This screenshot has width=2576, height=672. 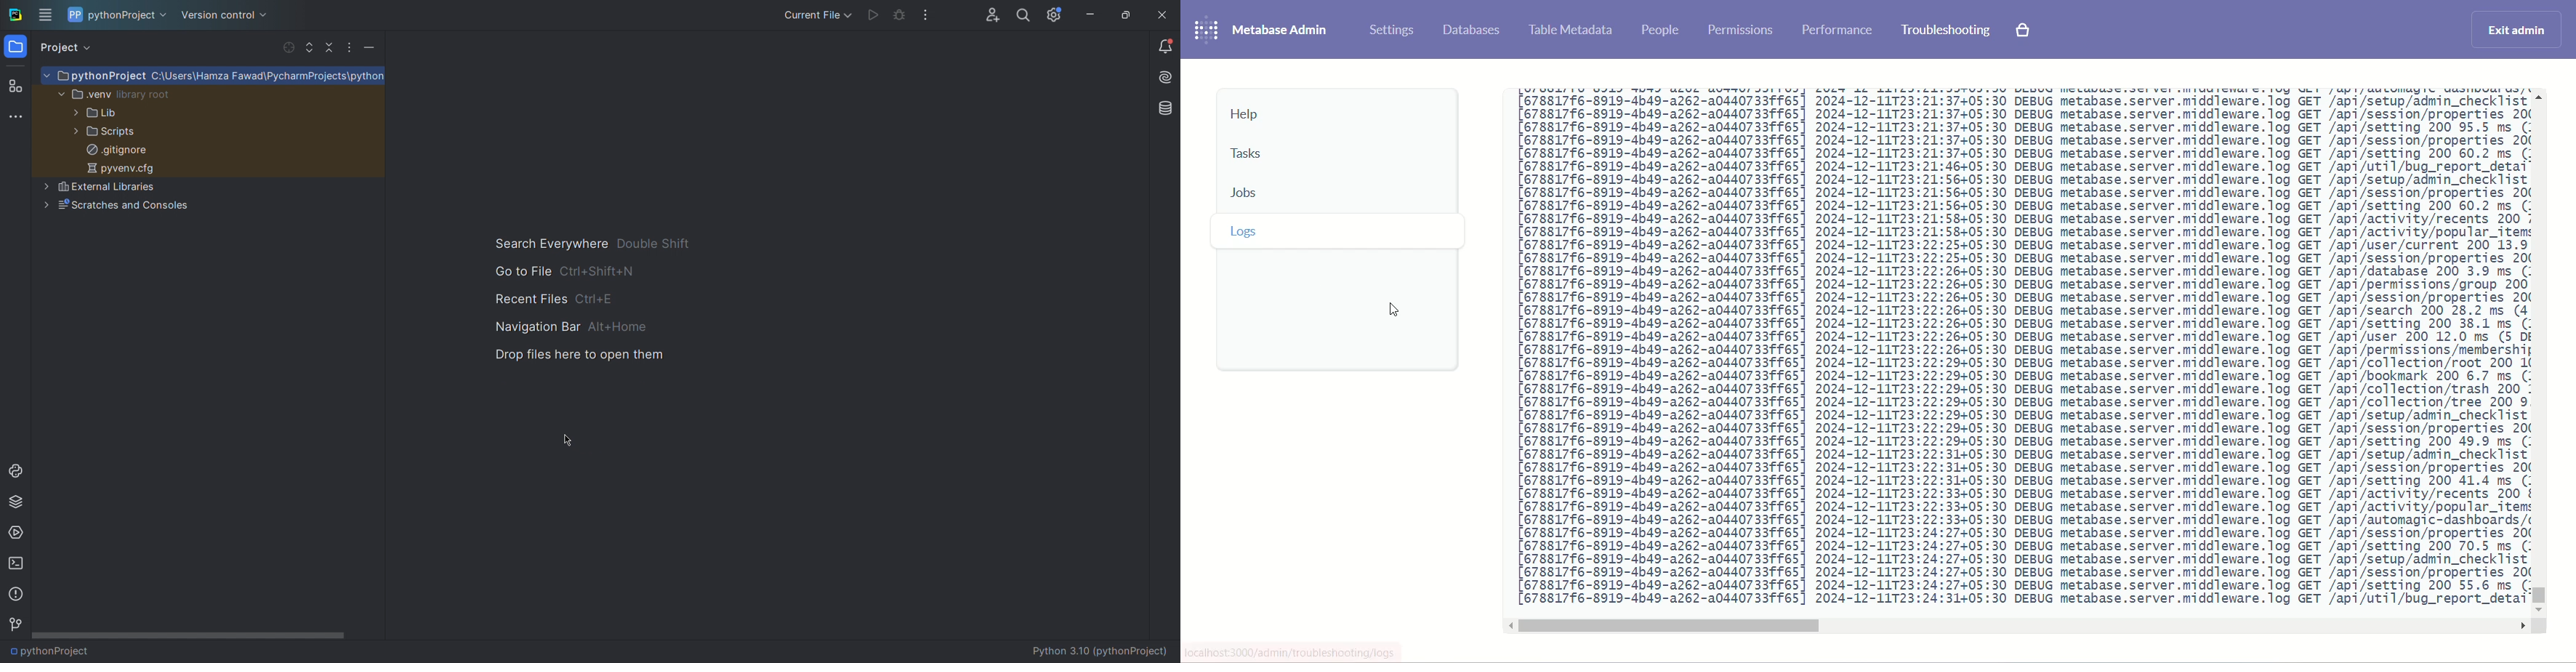 What do you see at coordinates (1282, 30) in the screenshot?
I see `metabase admin` at bounding box center [1282, 30].